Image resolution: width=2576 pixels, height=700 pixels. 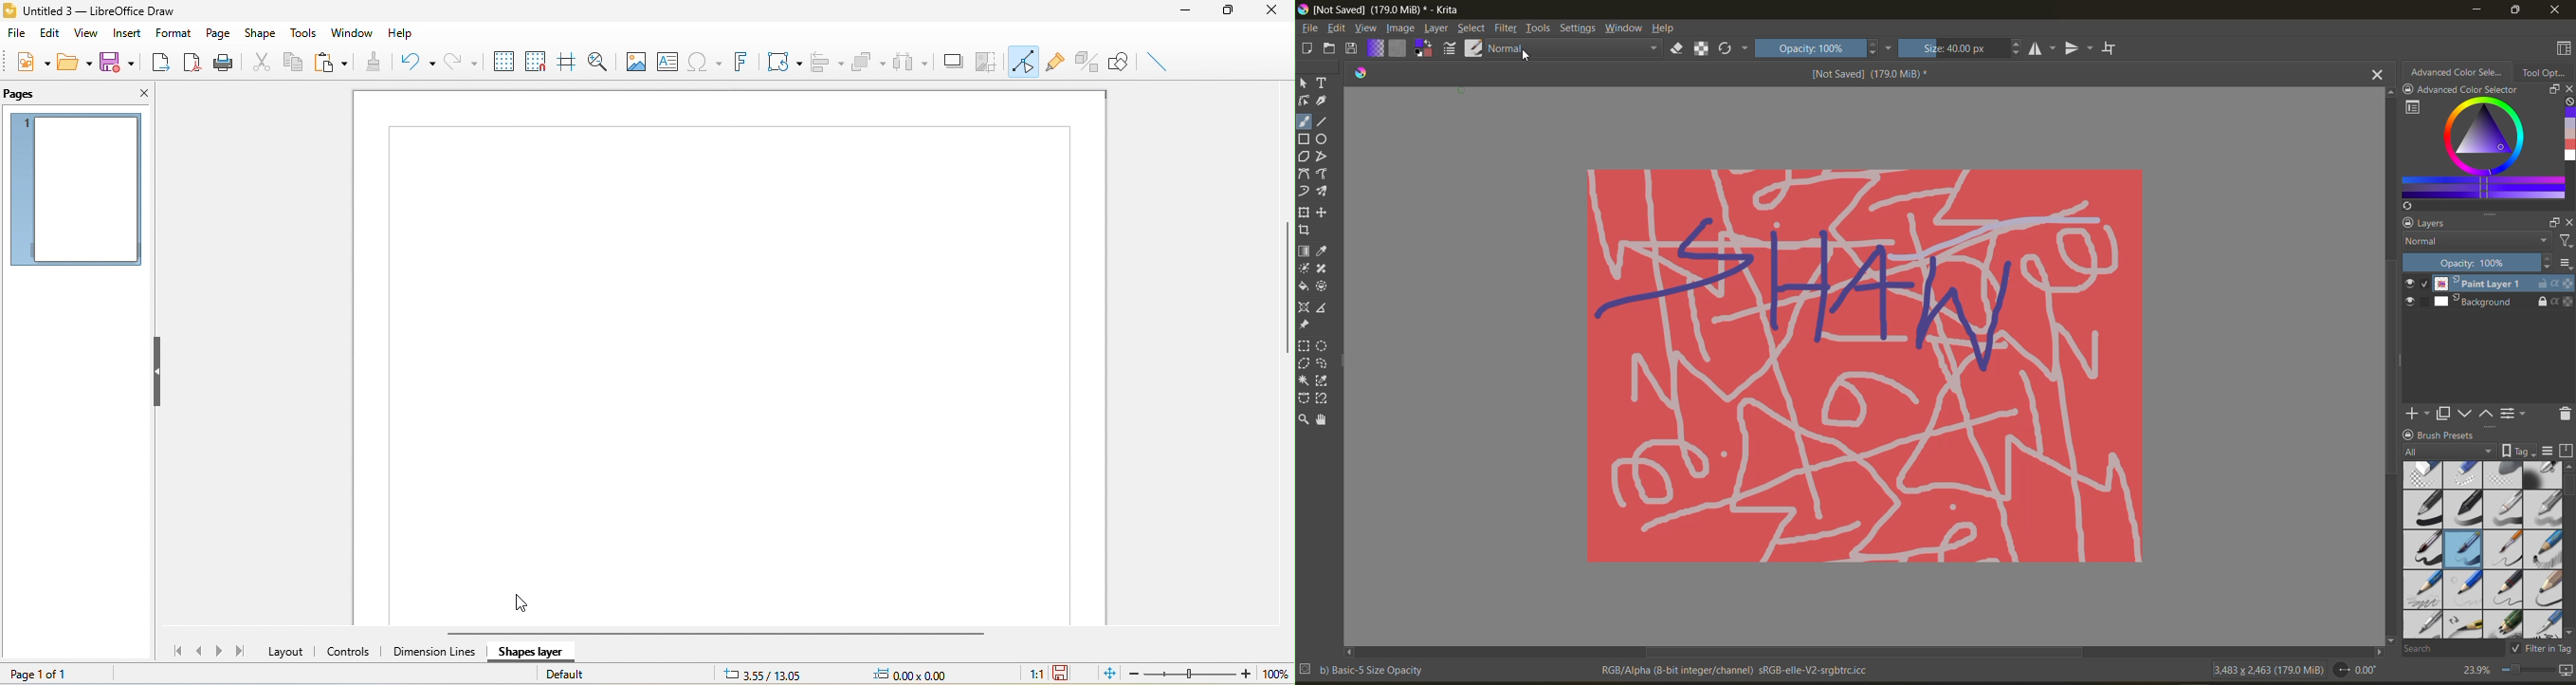 I want to click on Enclose and fill tool, so click(x=1324, y=286).